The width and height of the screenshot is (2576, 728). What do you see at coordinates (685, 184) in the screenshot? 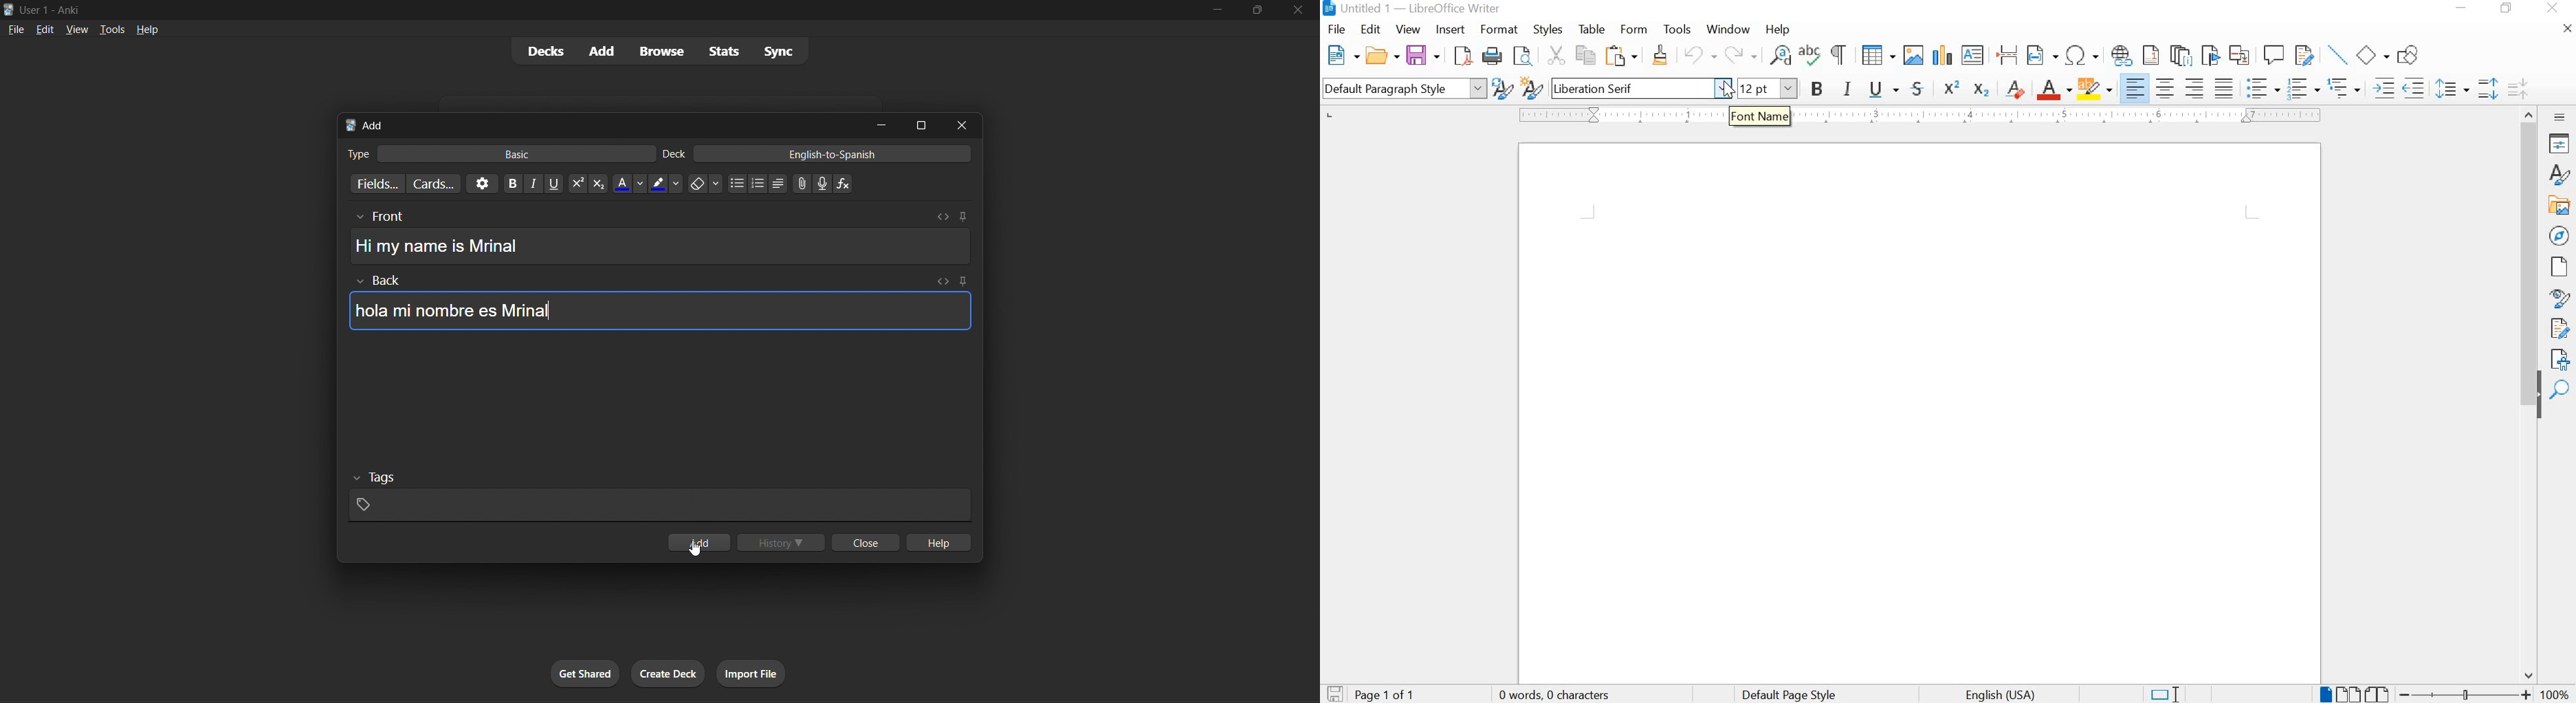
I see `text styling` at bounding box center [685, 184].